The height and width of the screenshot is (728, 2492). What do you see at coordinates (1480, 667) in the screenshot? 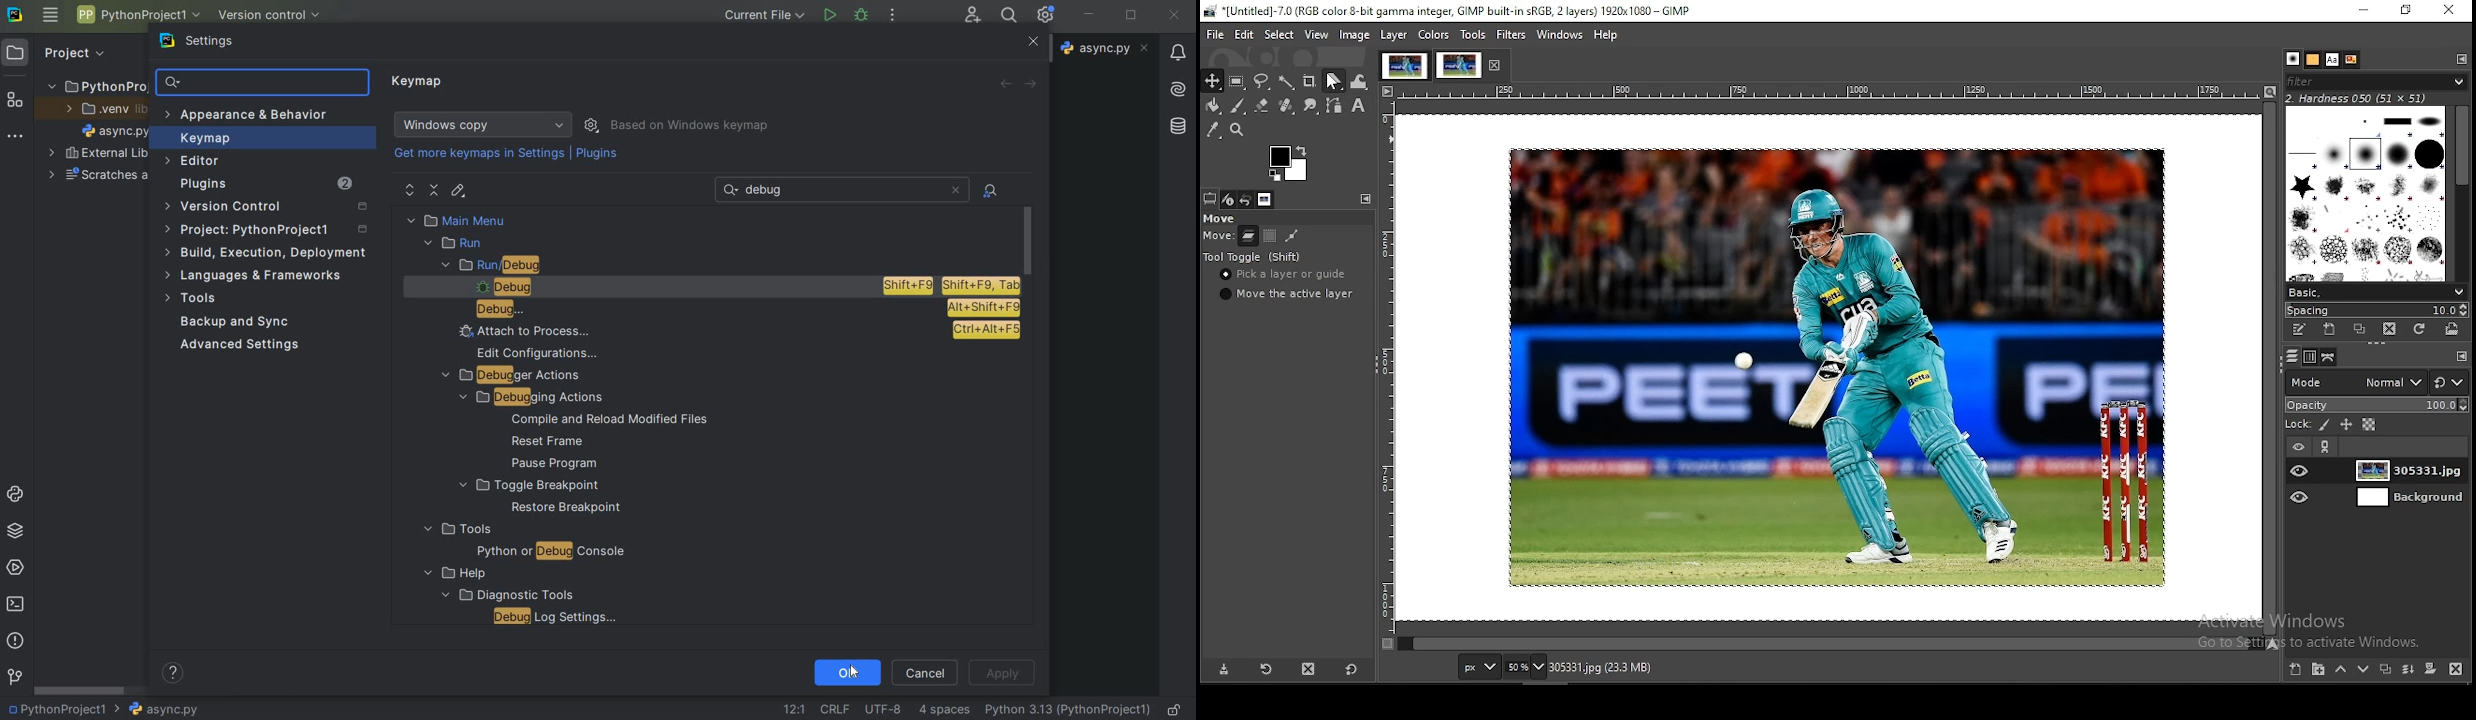
I see `units` at bounding box center [1480, 667].